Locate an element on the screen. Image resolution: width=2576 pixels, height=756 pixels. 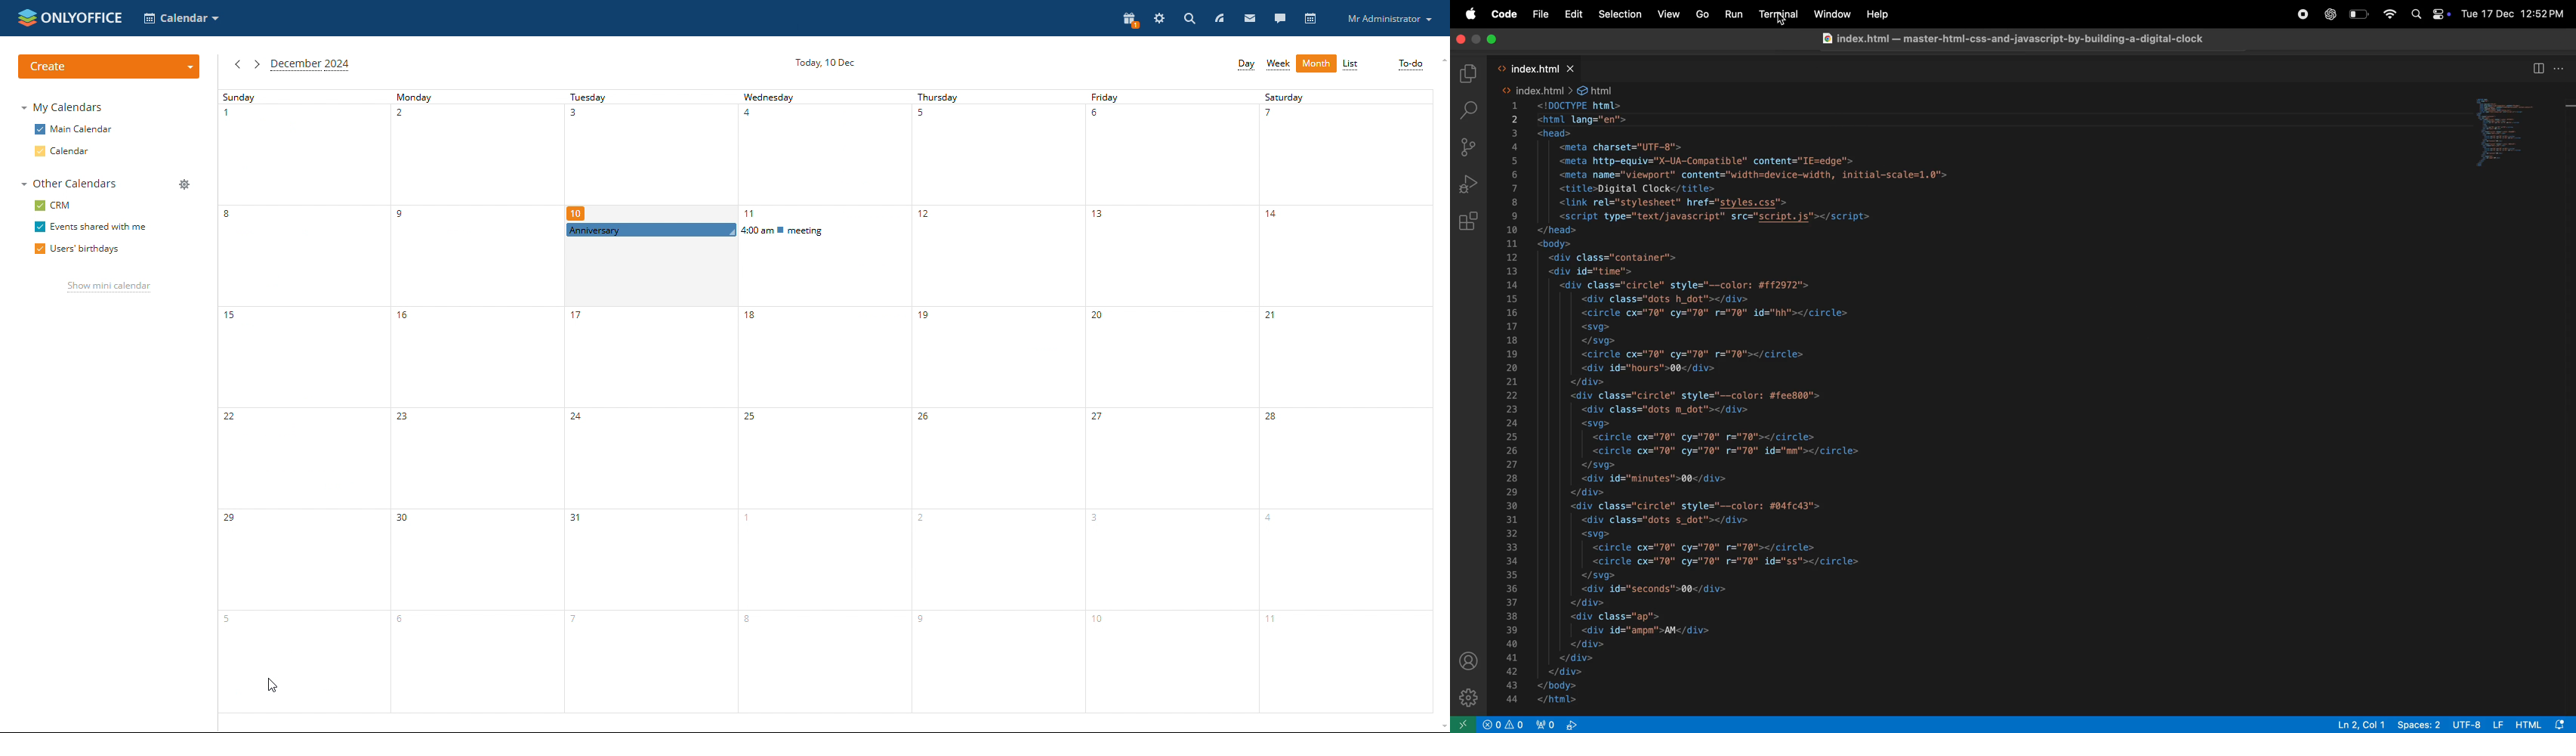
saturday is located at coordinates (1345, 401).